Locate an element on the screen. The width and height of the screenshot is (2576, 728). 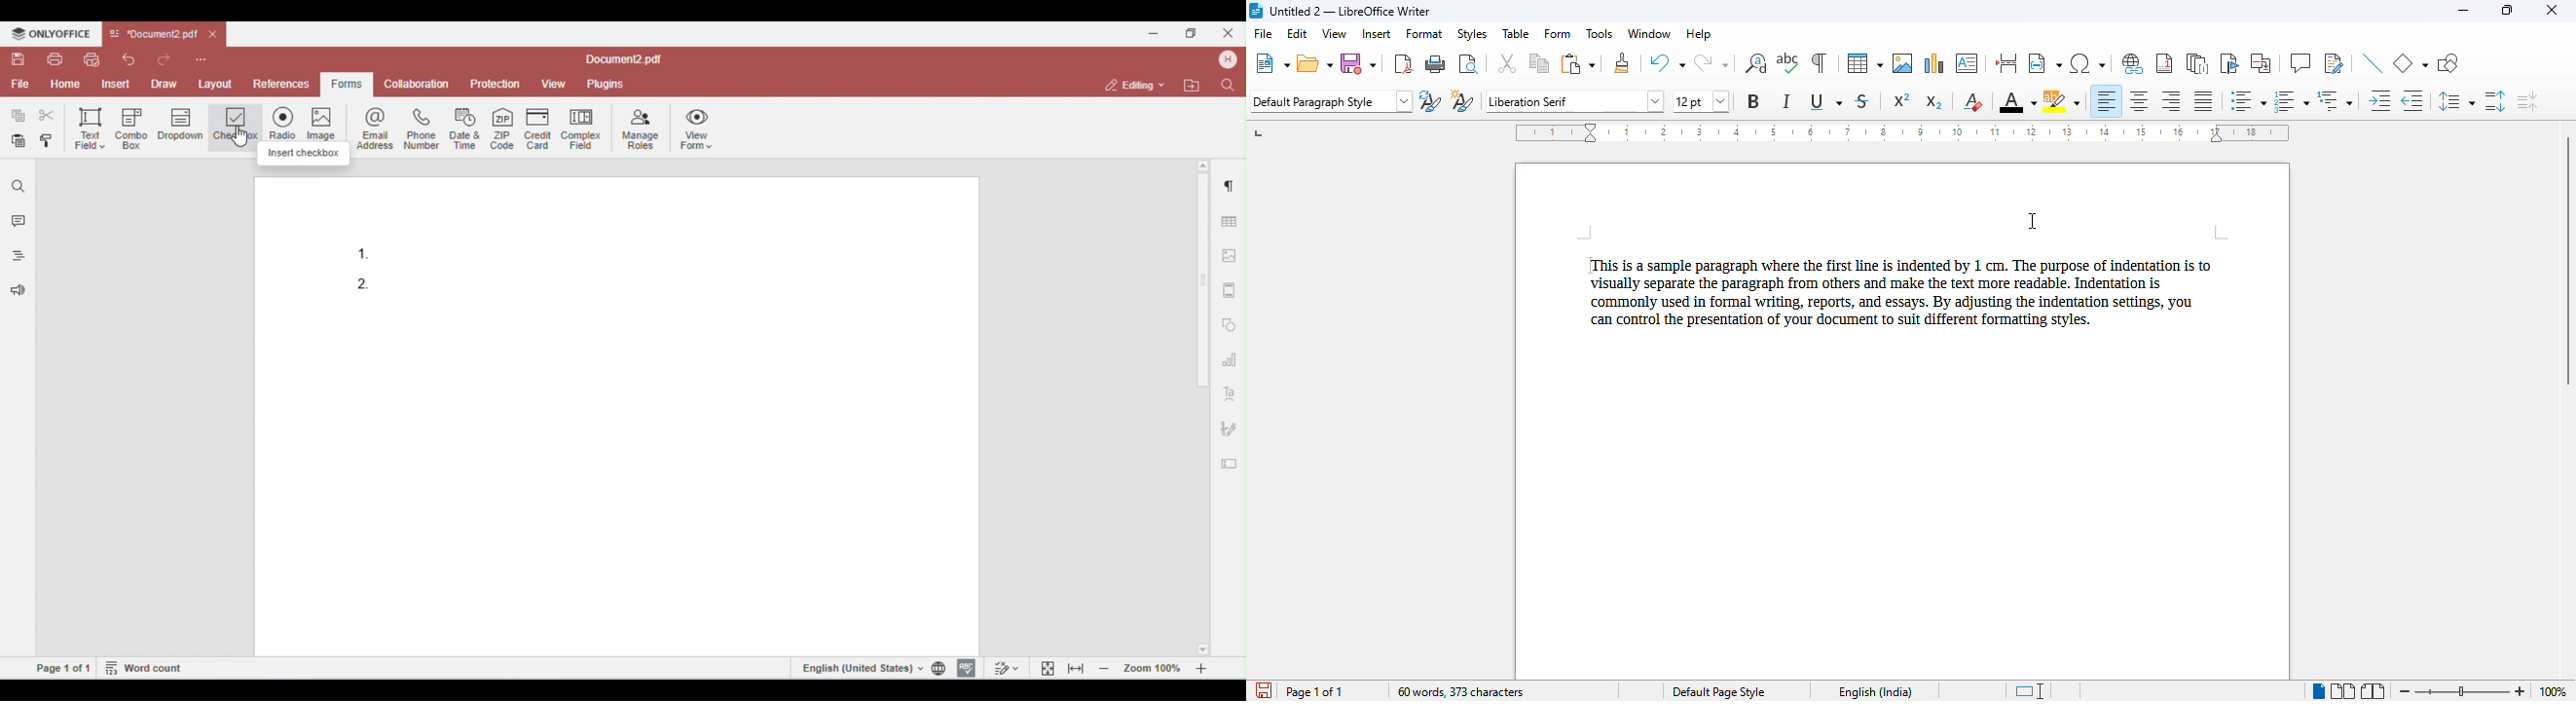
insert page break is located at coordinates (2007, 63).